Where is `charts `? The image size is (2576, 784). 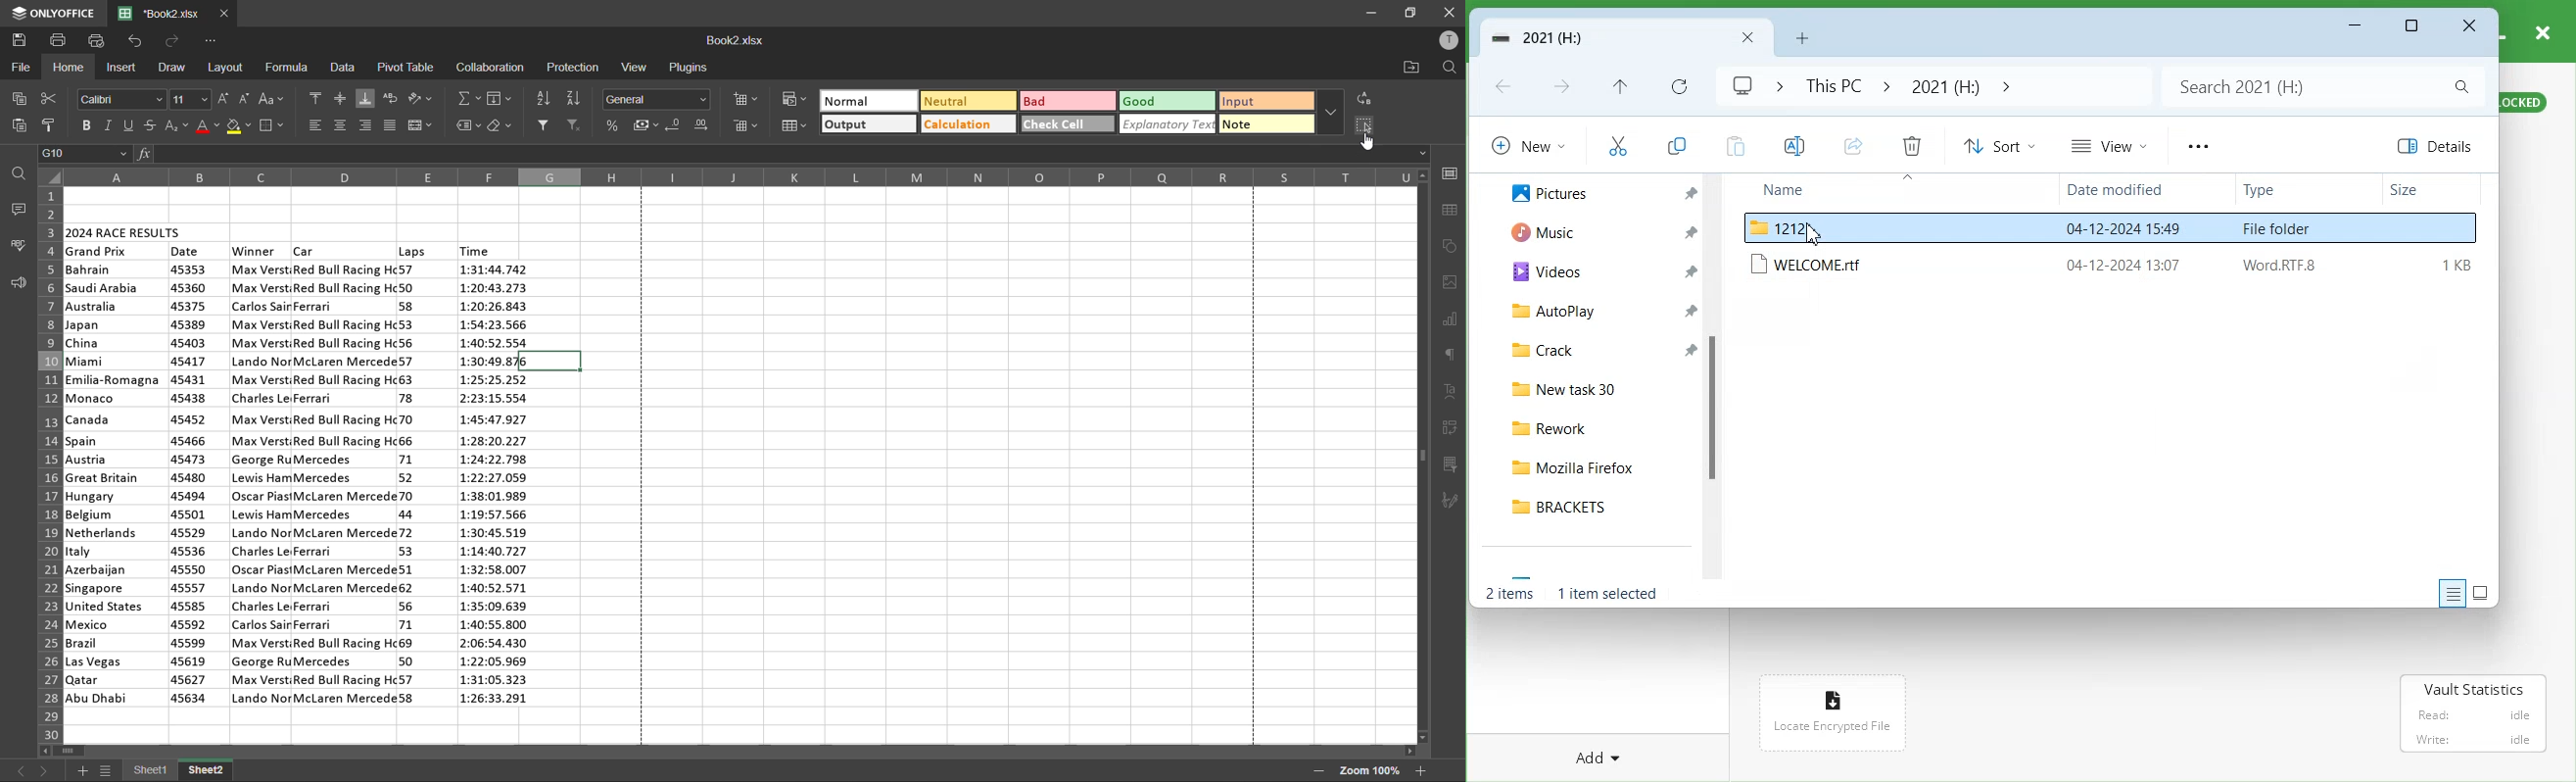 charts  is located at coordinates (1450, 320).